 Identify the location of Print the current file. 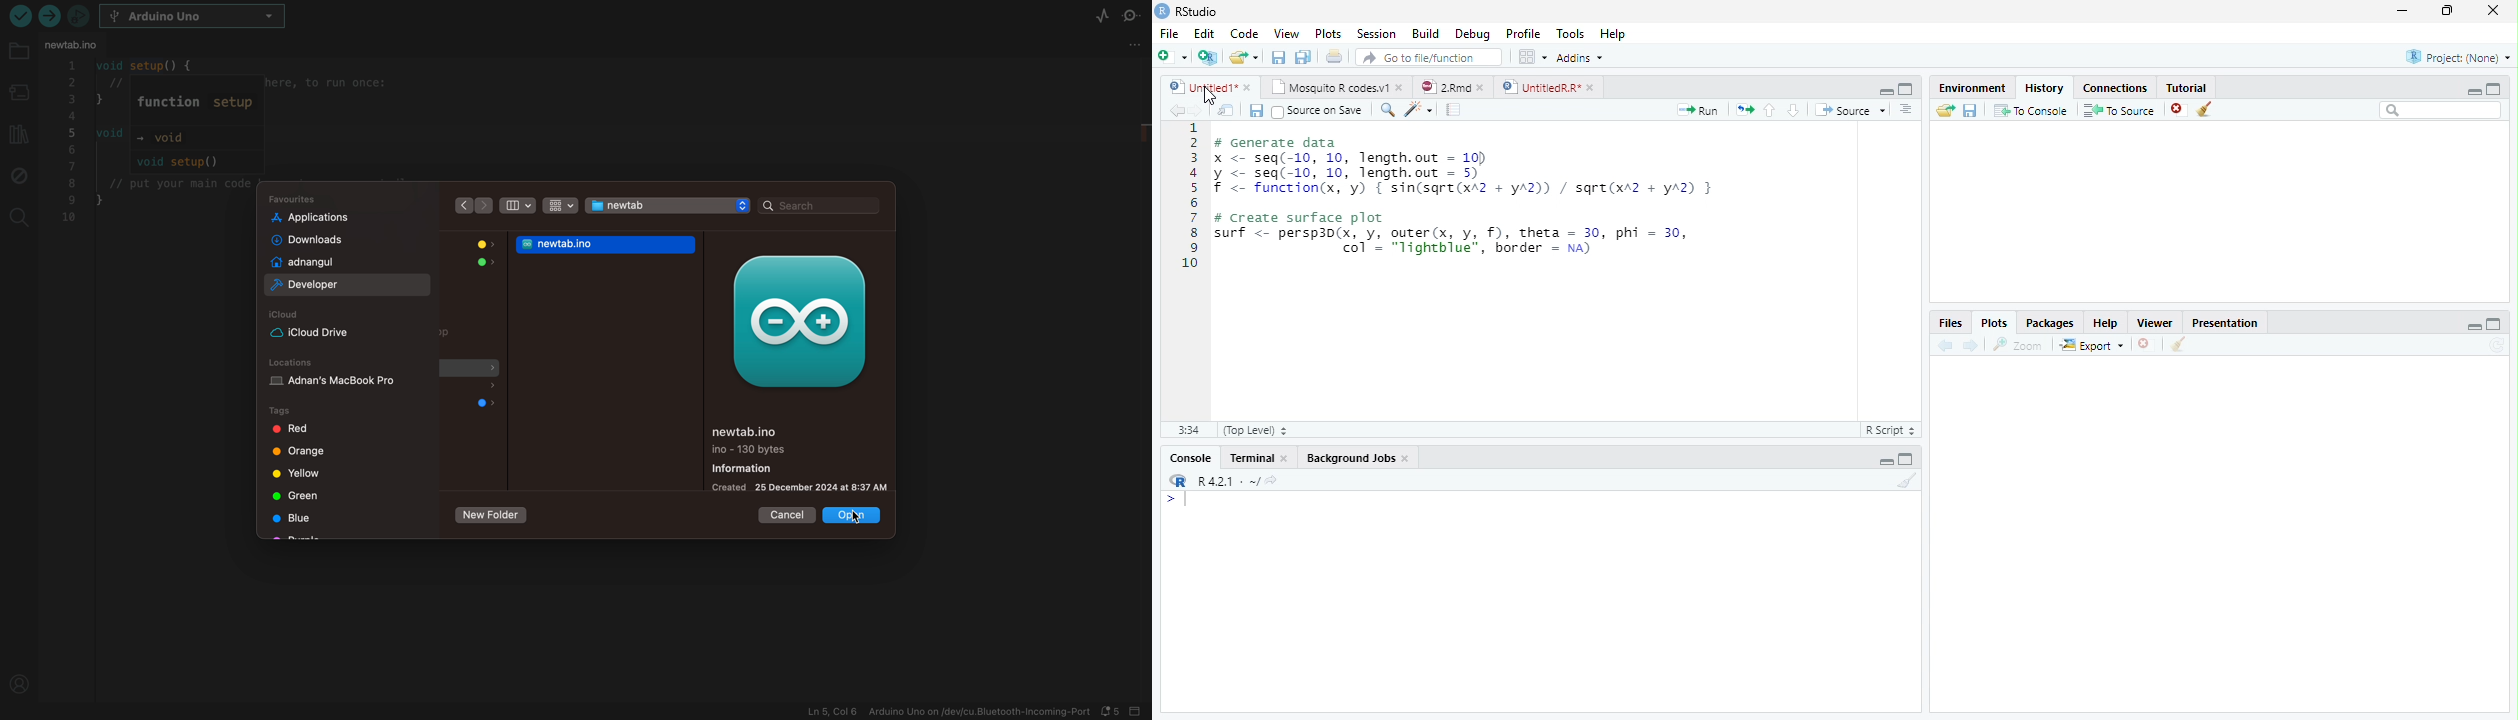
(1334, 55).